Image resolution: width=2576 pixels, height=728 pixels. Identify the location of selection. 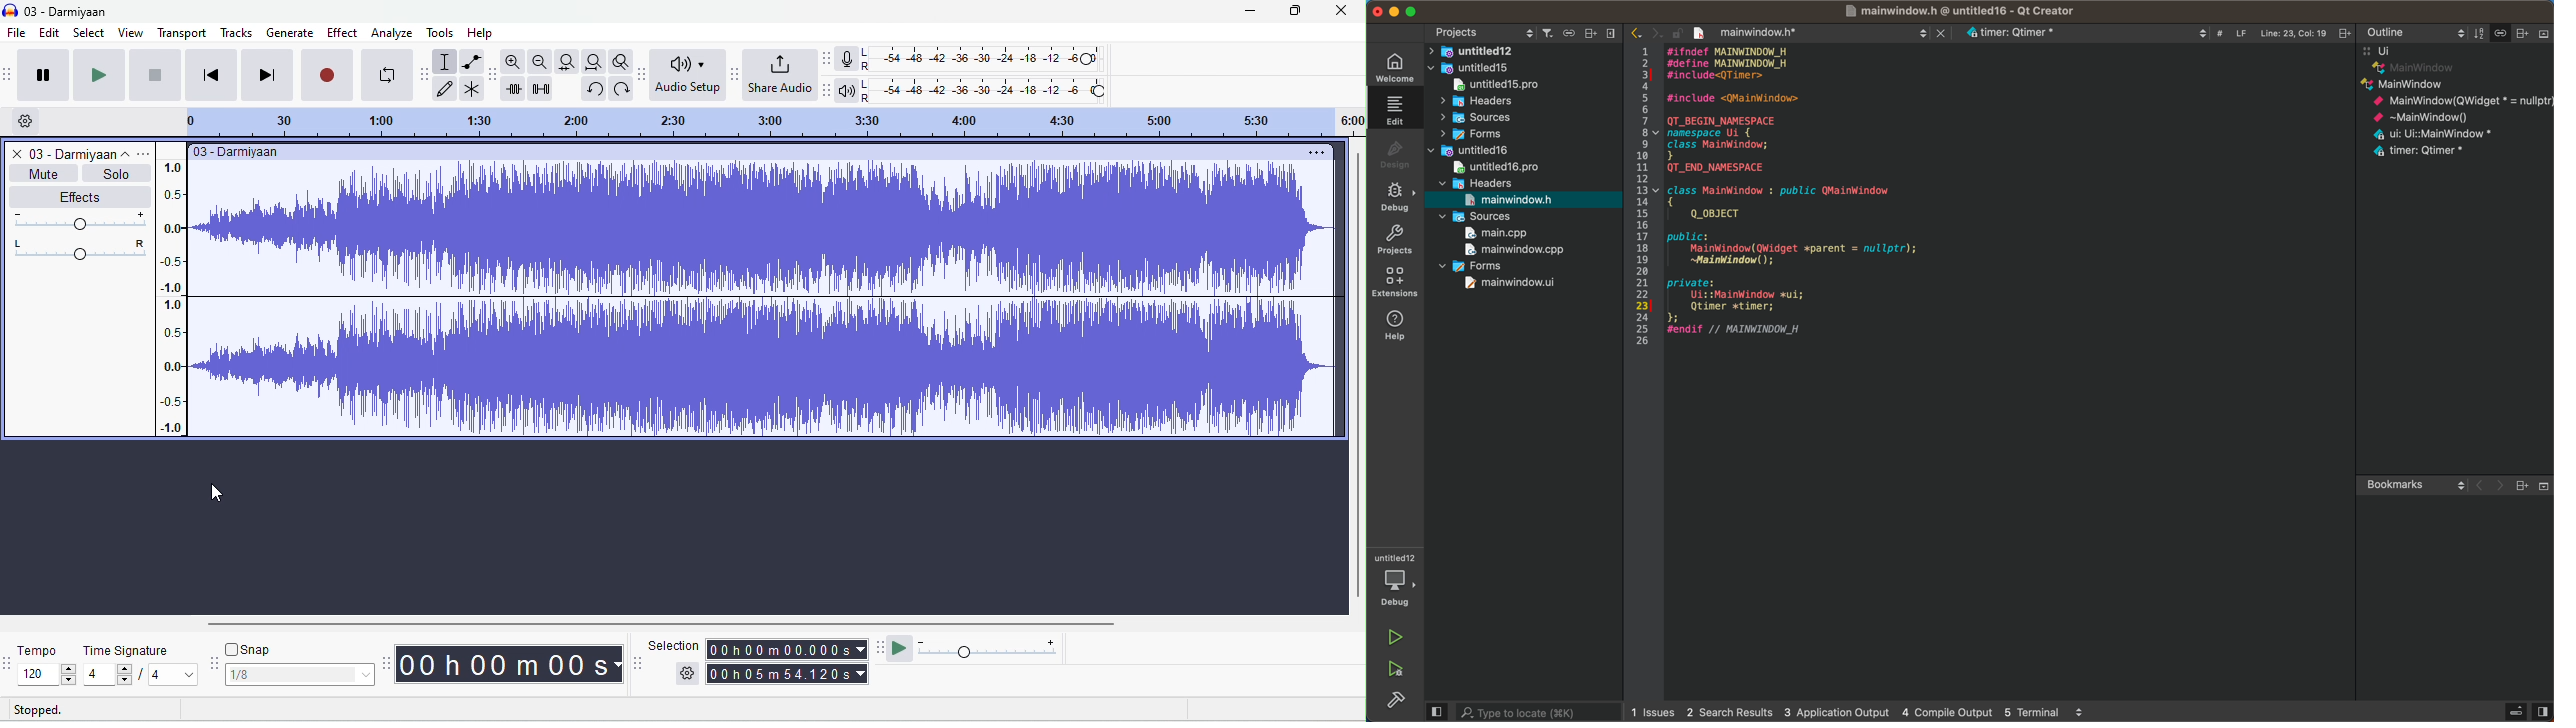
(442, 60).